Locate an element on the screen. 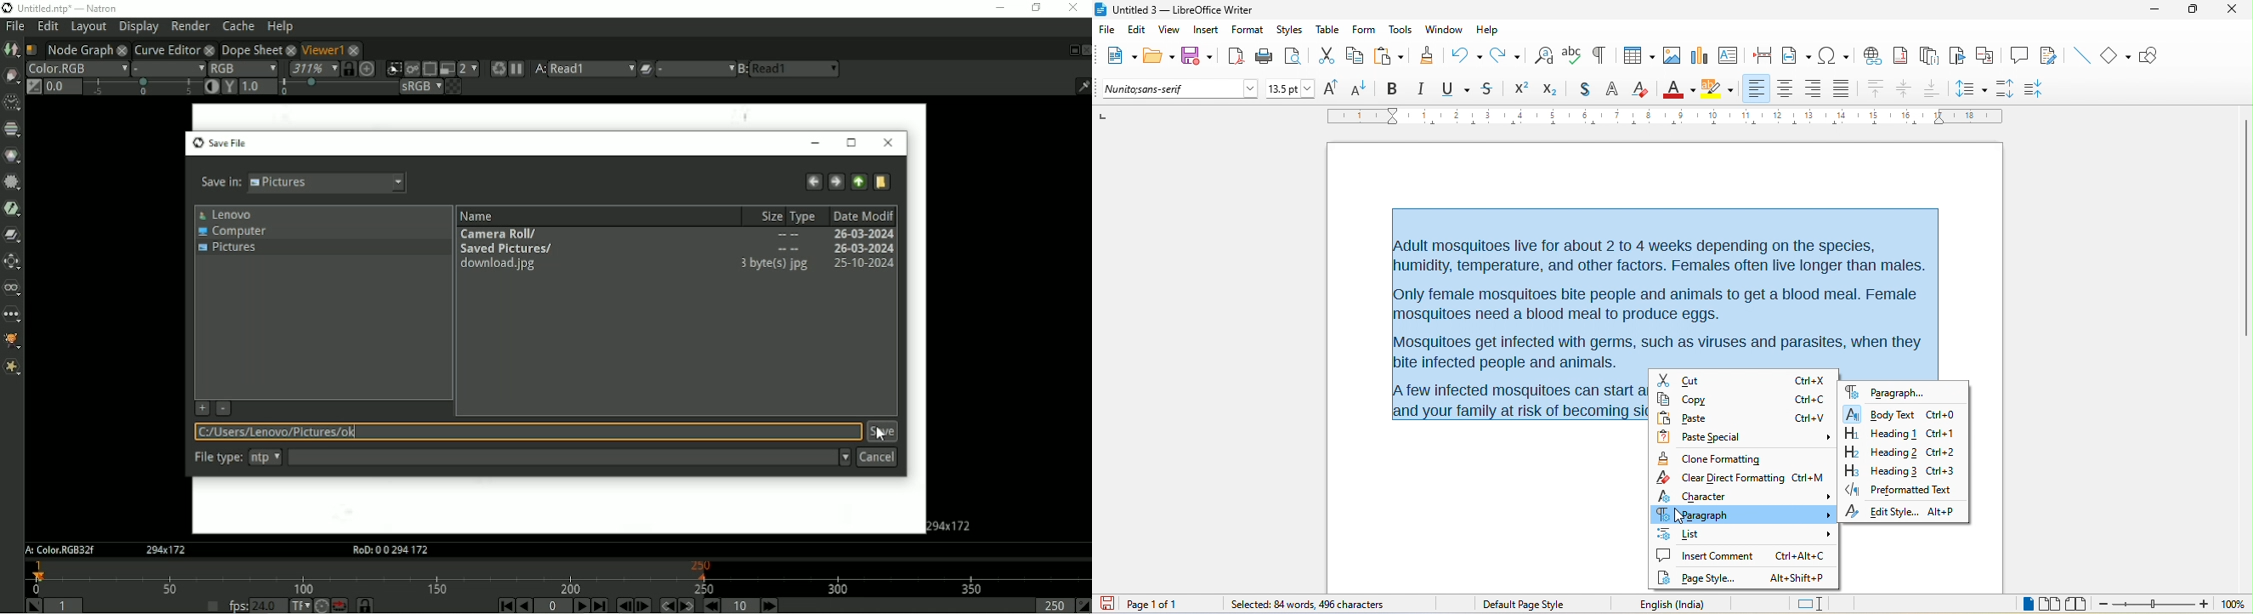 This screenshot has width=2268, height=616. redo is located at coordinates (1510, 54).